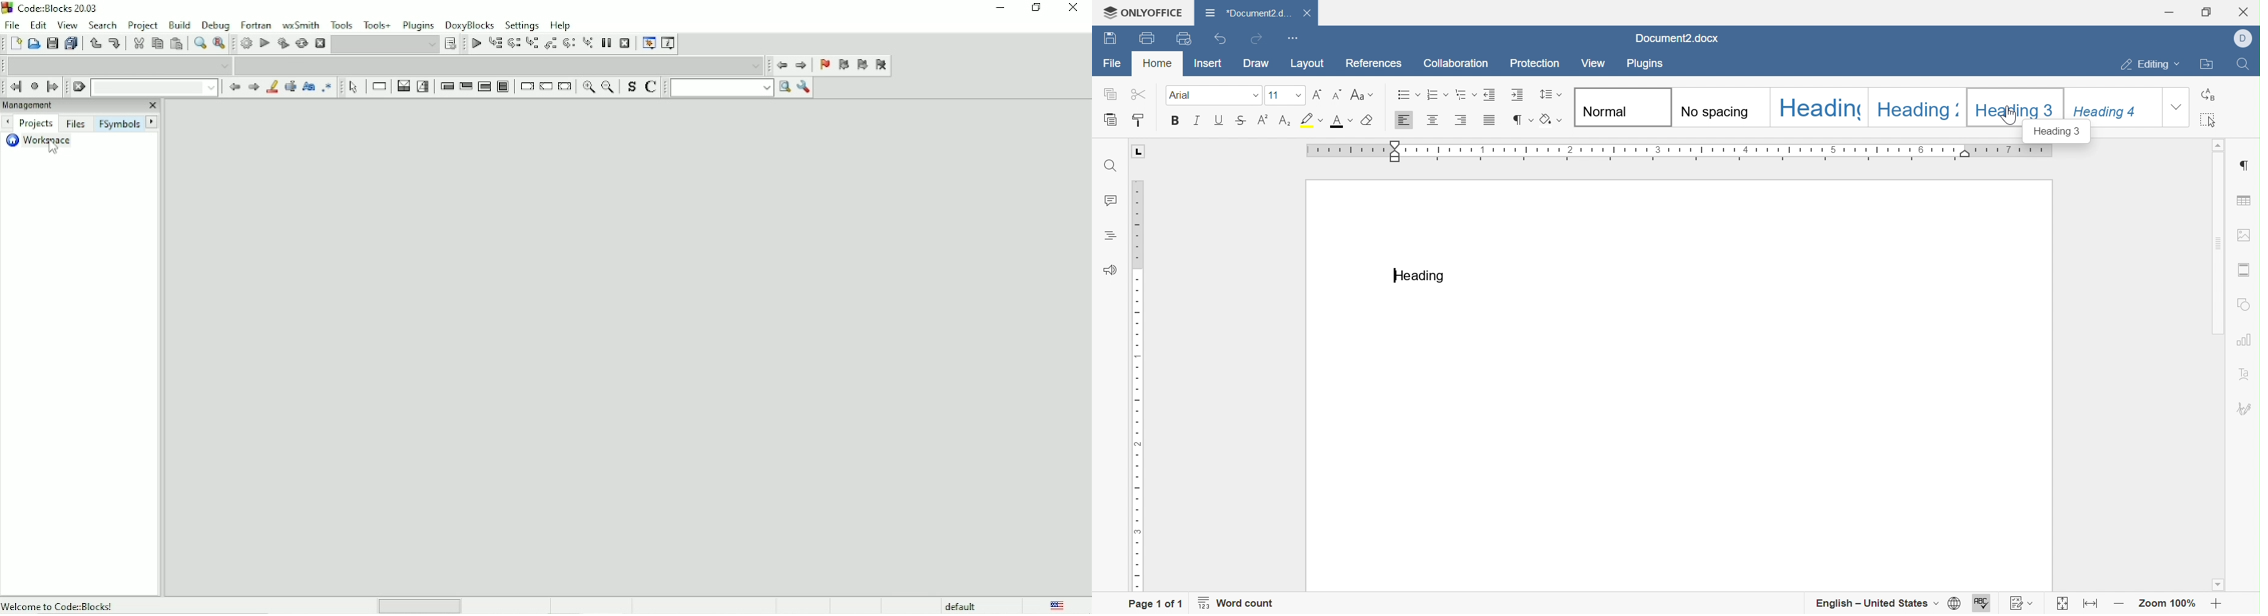 Image resolution: width=2268 pixels, height=616 pixels. What do you see at coordinates (1258, 66) in the screenshot?
I see `Draw` at bounding box center [1258, 66].